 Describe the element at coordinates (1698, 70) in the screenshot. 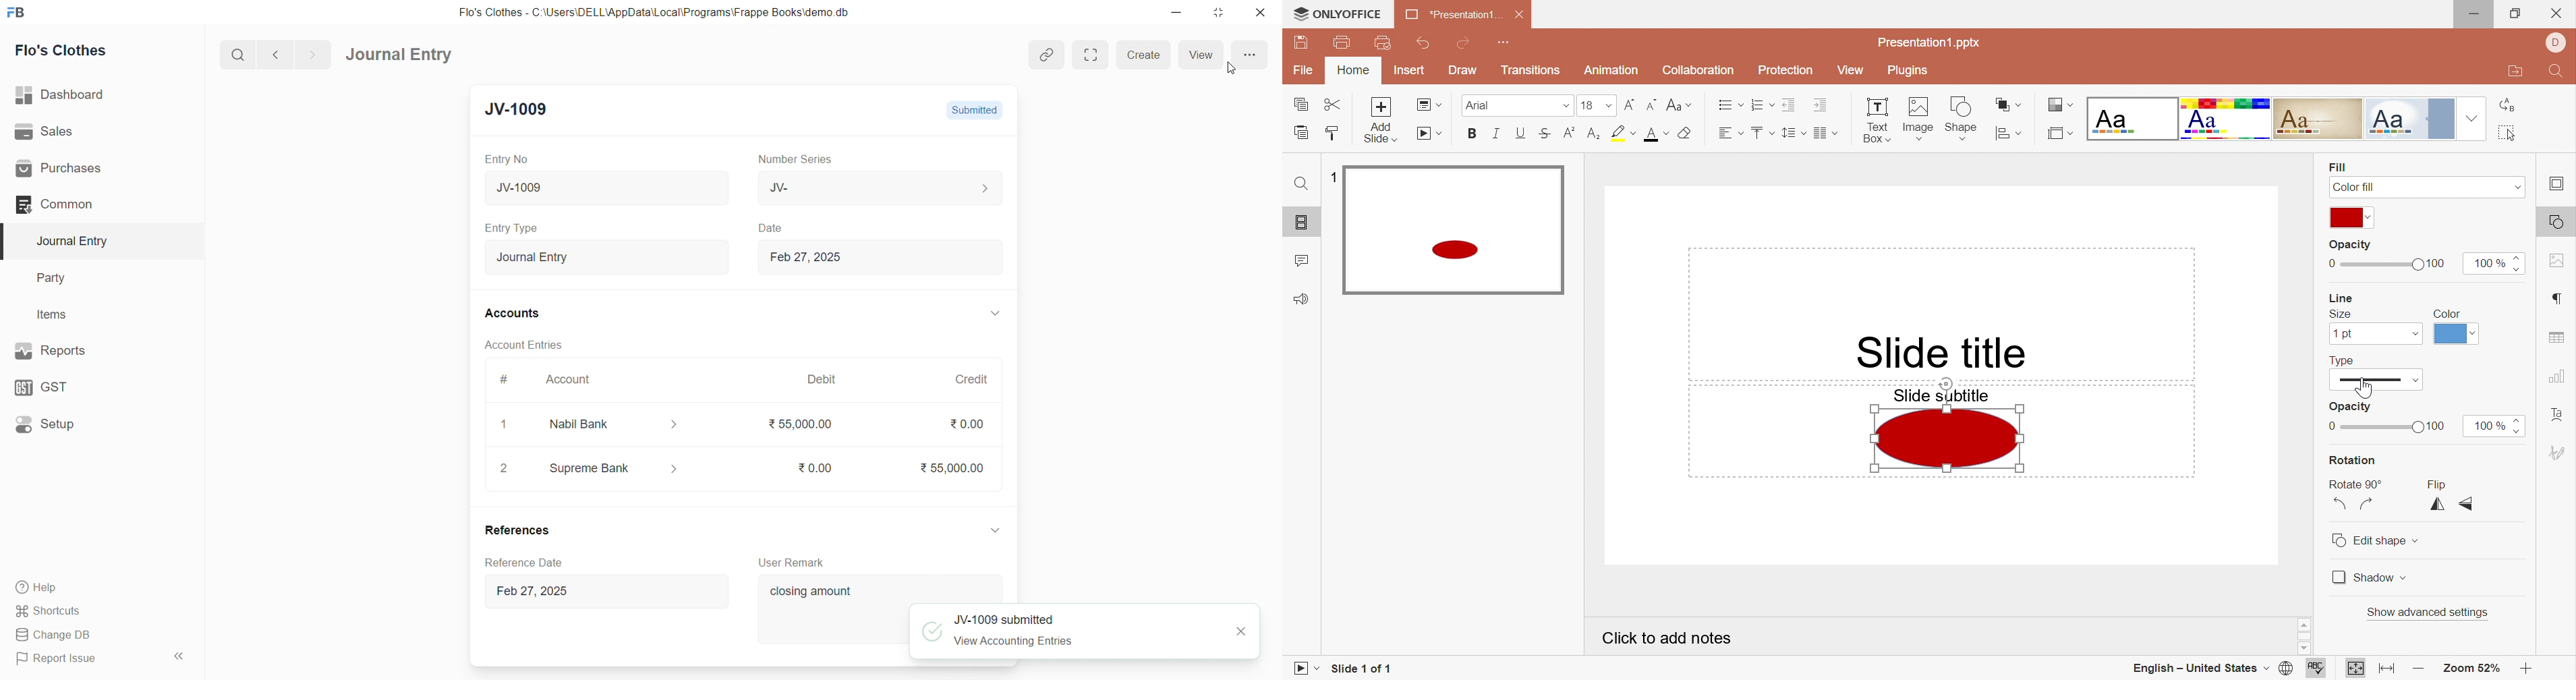

I see `Collaboration` at that location.